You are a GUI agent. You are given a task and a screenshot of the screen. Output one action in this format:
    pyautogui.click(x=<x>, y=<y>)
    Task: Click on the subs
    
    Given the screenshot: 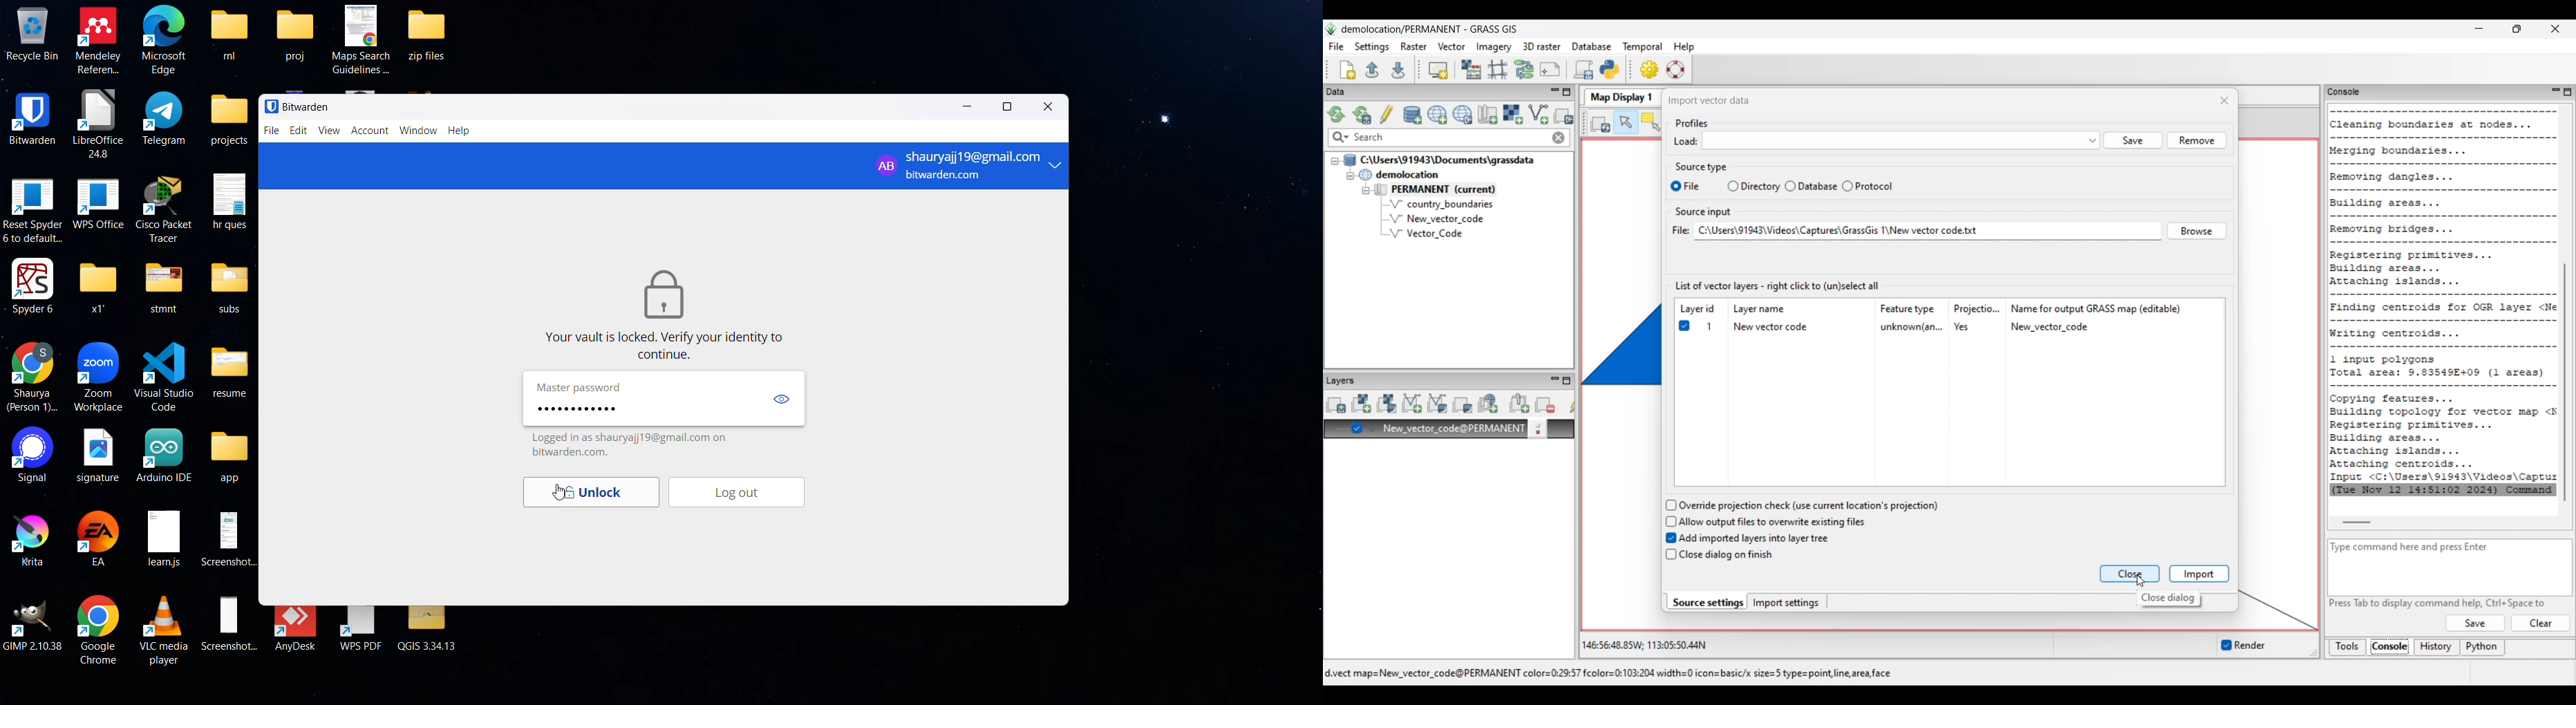 What is the action you would take?
    pyautogui.click(x=229, y=288)
    